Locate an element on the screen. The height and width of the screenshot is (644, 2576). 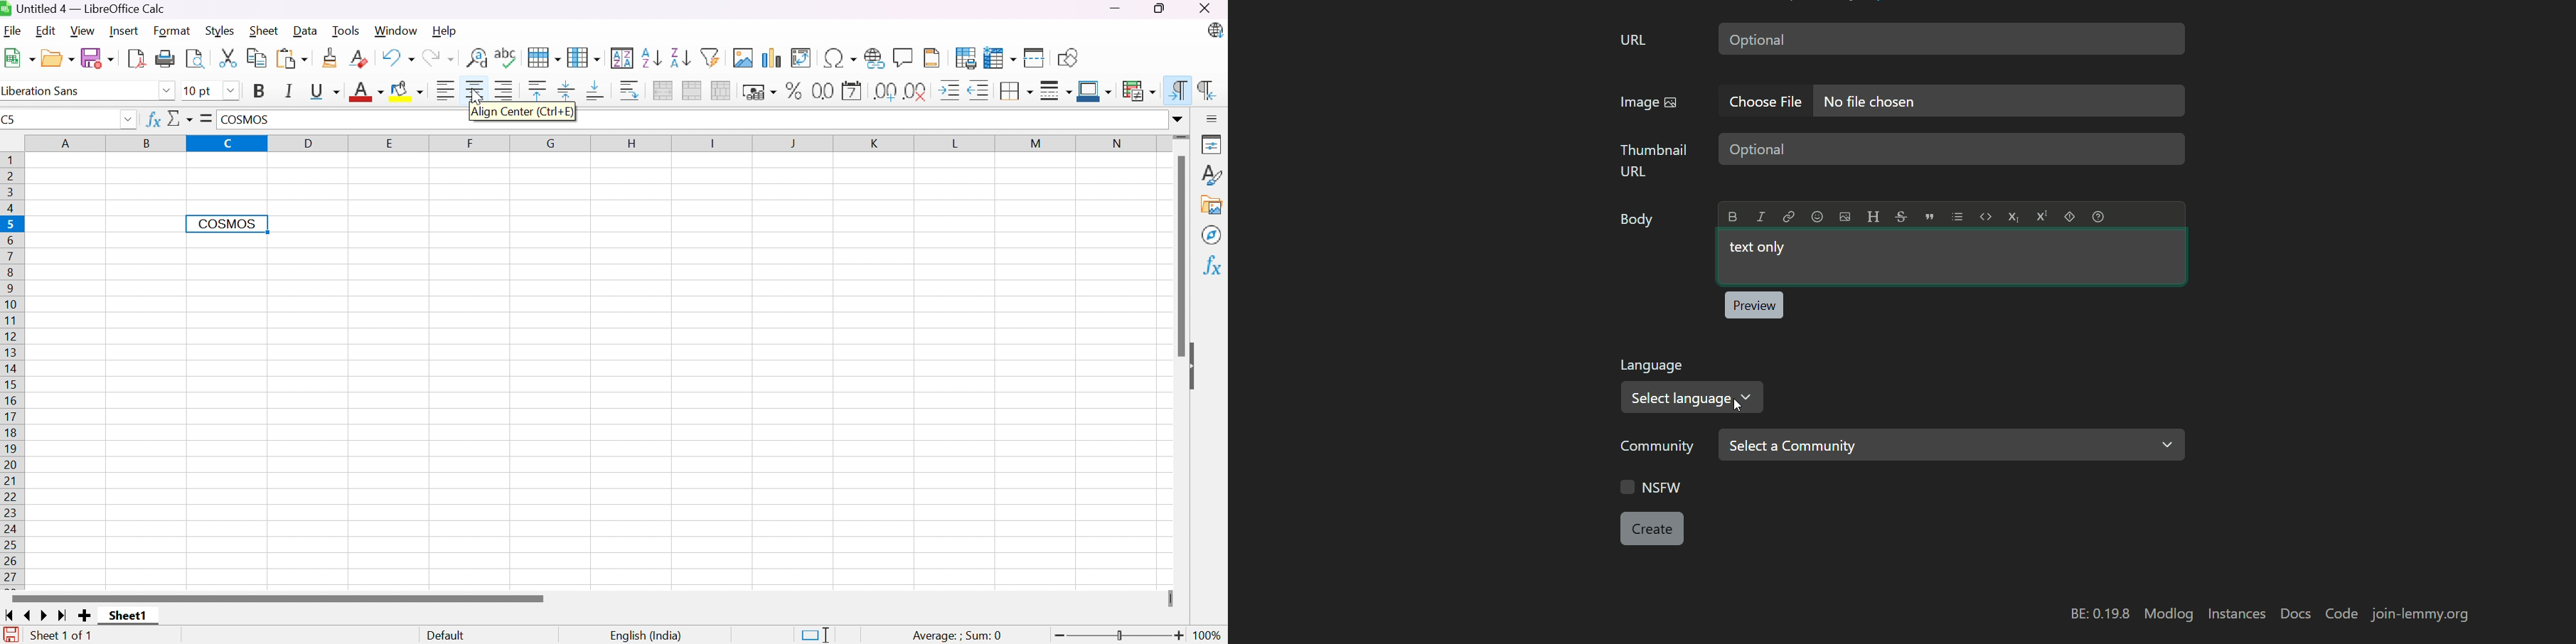
Paste is located at coordinates (291, 60).